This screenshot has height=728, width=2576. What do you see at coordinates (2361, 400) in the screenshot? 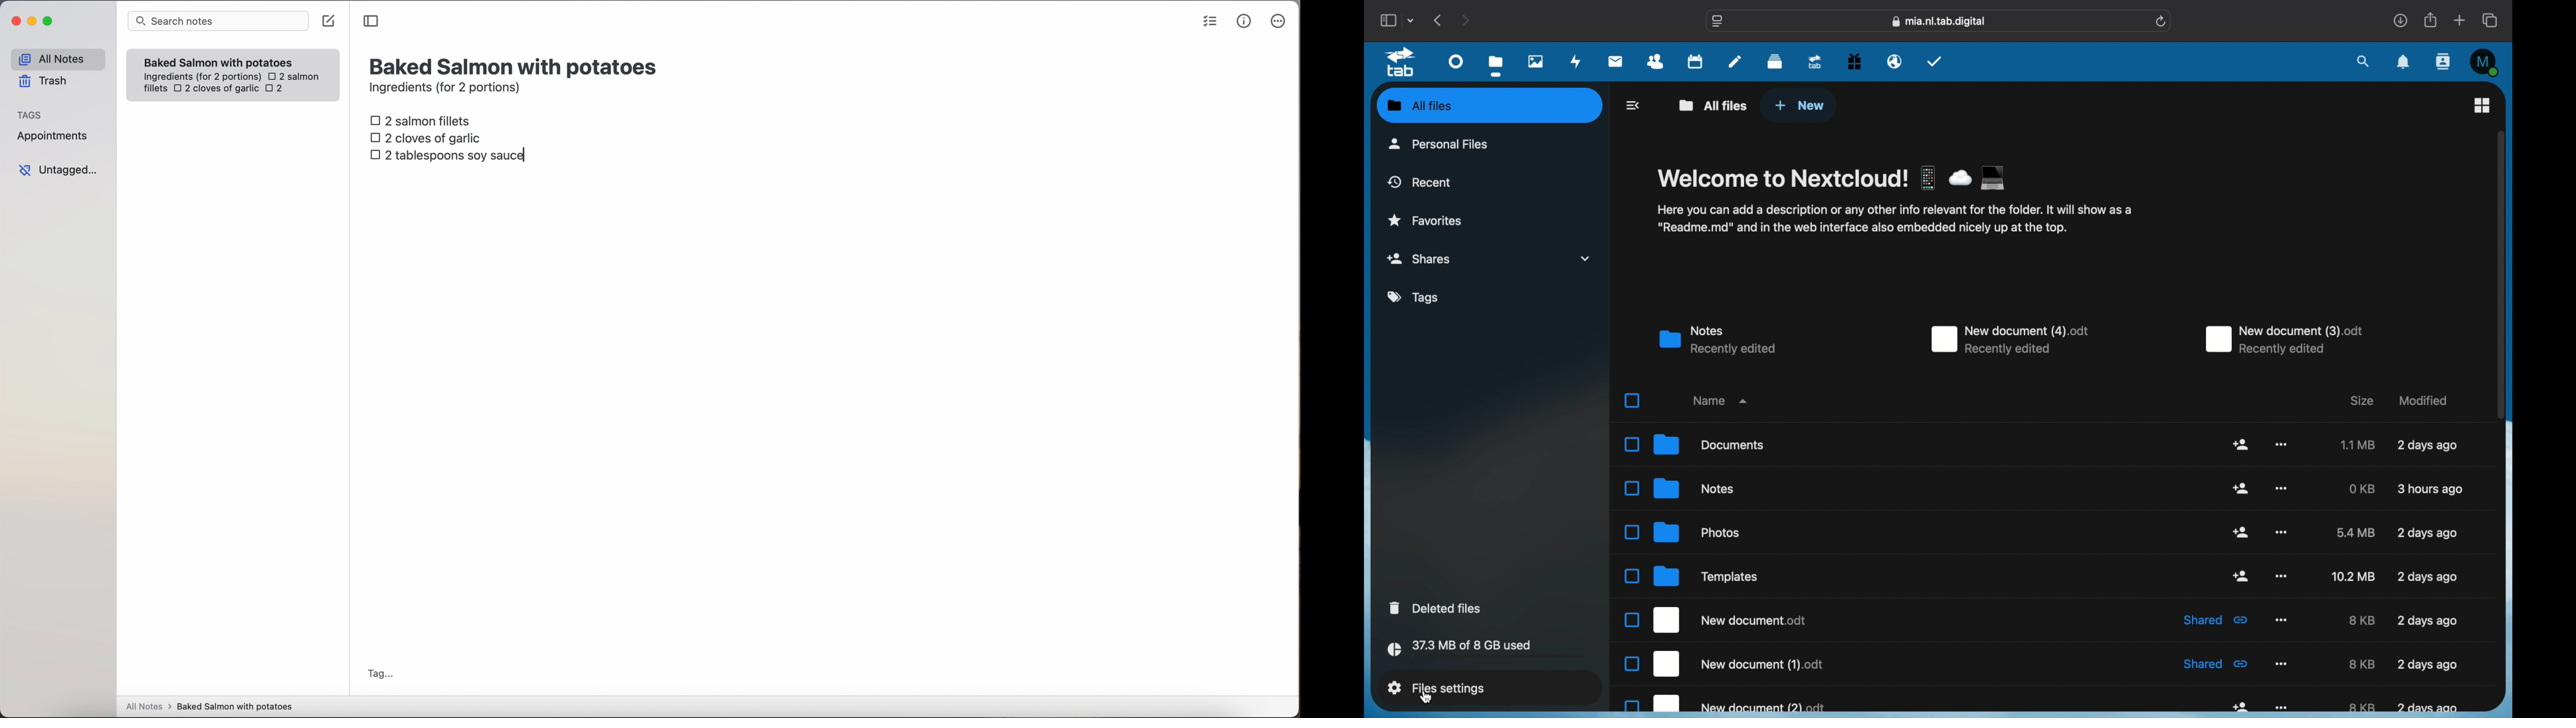
I see `size` at bounding box center [2361, 400].